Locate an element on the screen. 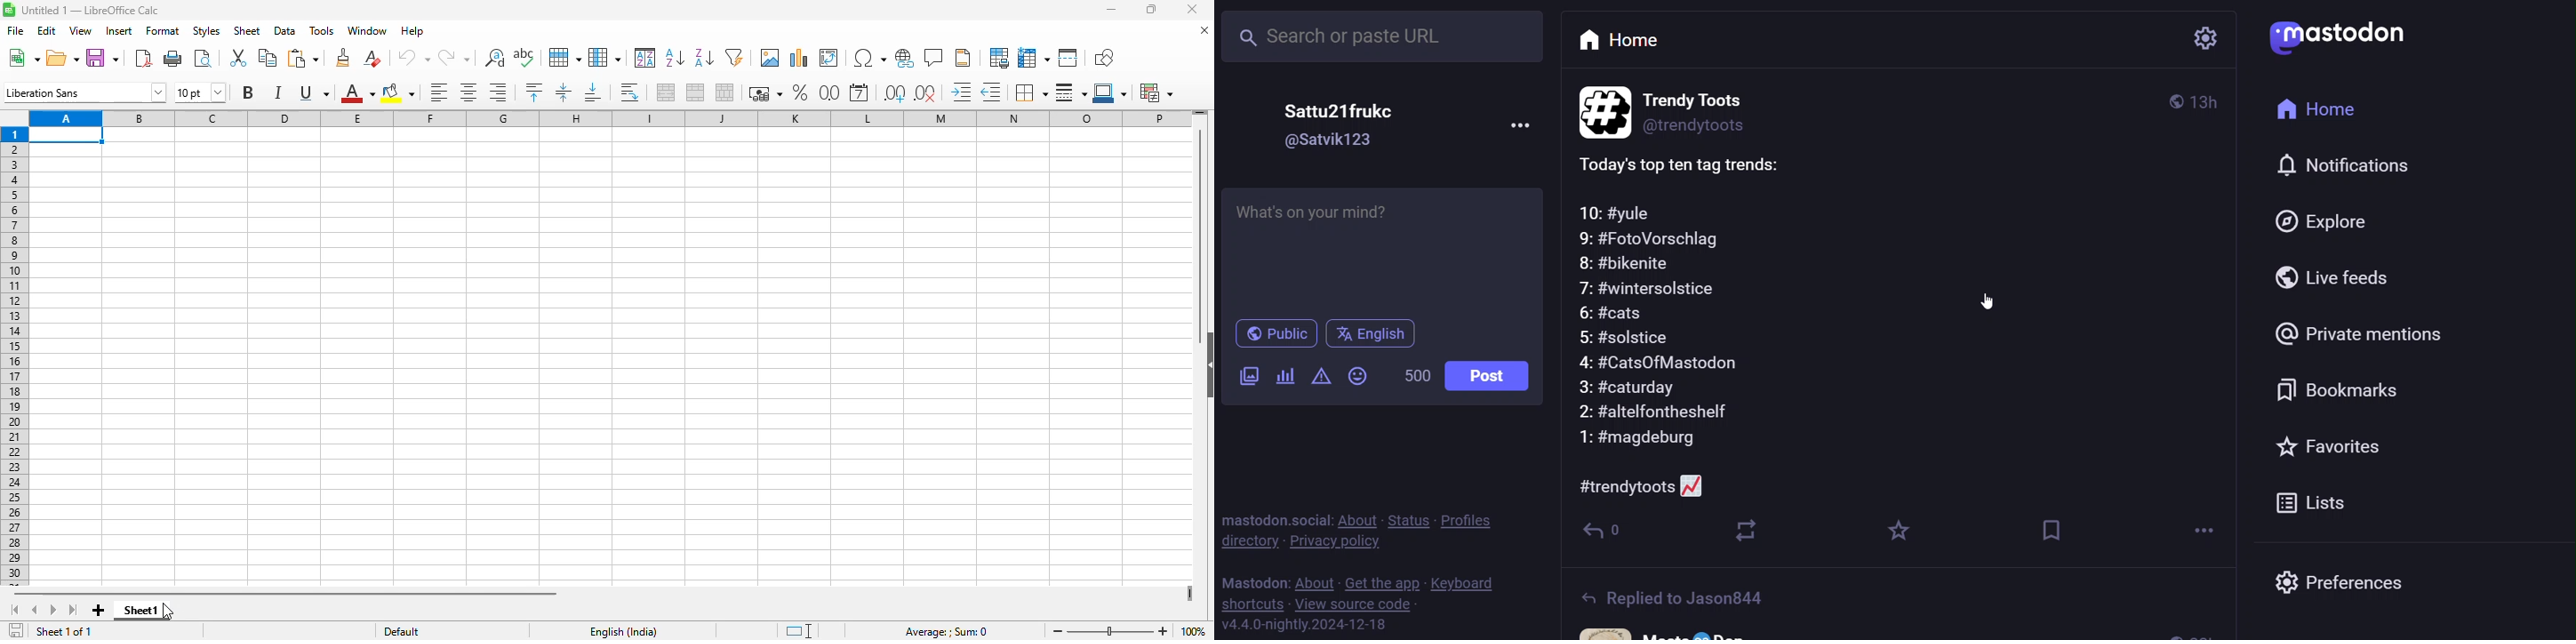 This screenshot has height=644, width=2576. delete decimal place is located at coordinates (926, 93).